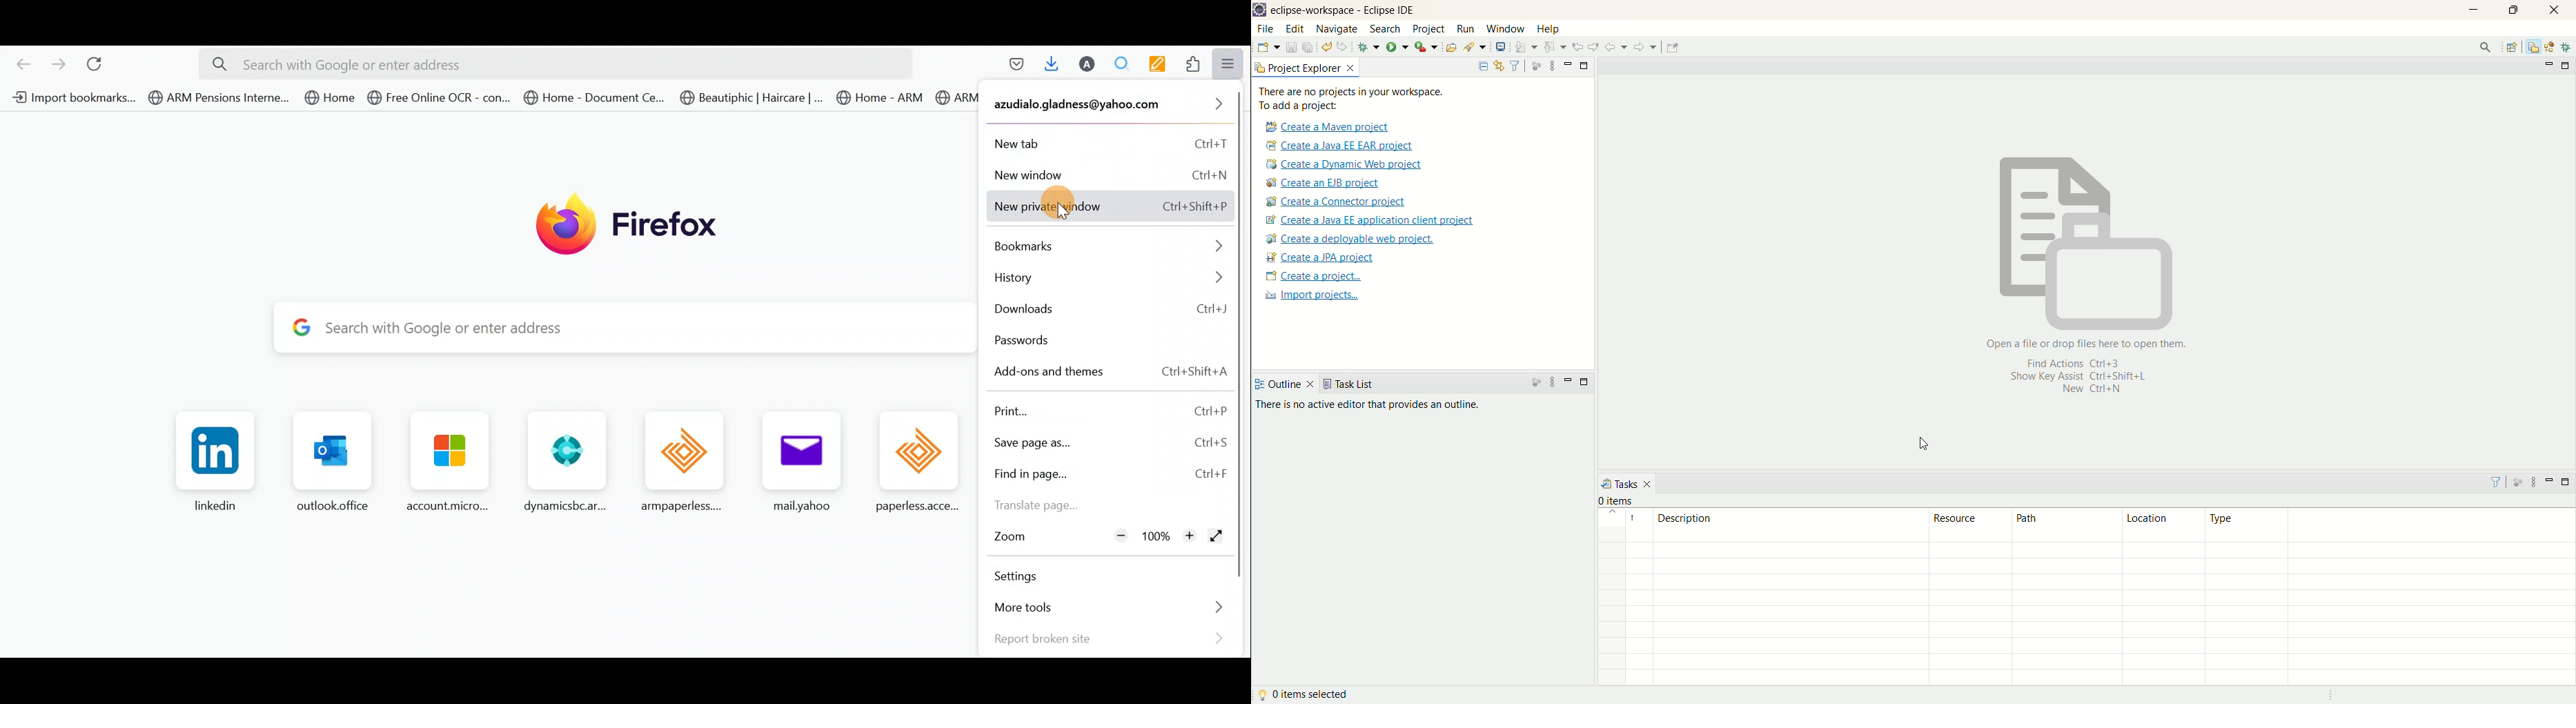 This screenshot has width=2576, height=728. Describe the element at coordinates (1347, 164) in the screenshot. I see `create a dynamic web project` at that location.